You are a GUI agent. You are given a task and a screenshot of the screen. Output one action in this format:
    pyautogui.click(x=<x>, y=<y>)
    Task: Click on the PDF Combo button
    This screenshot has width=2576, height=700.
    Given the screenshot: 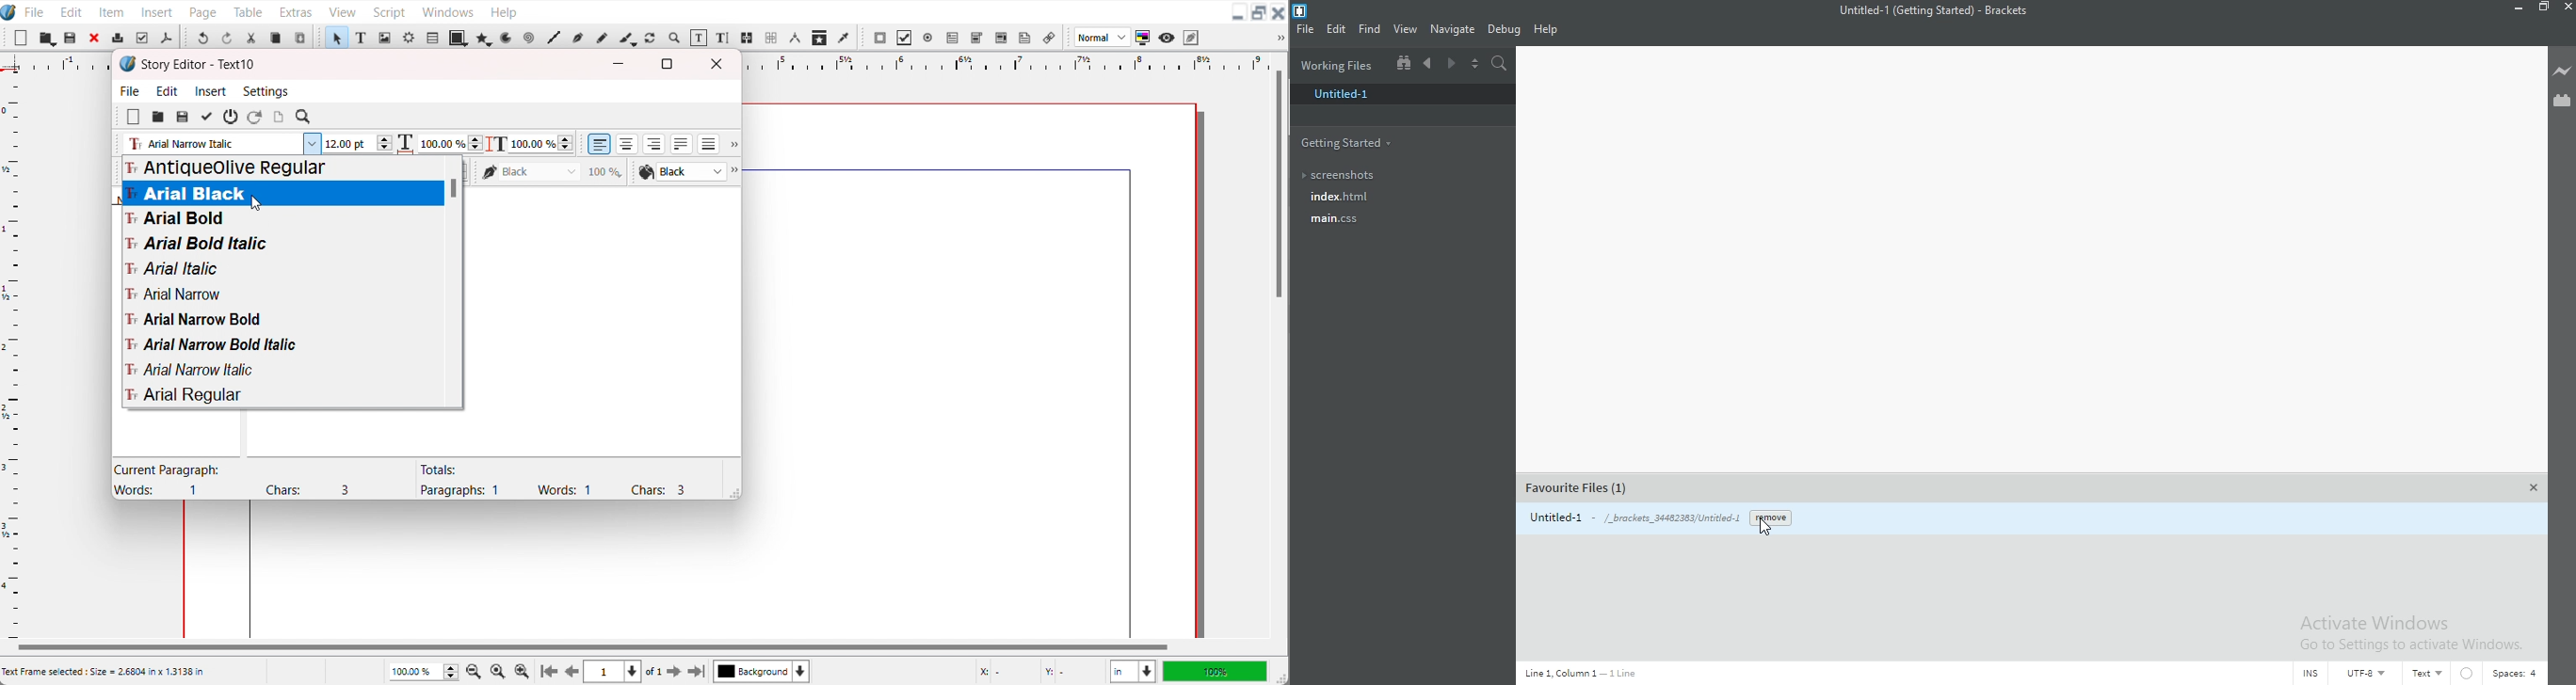 What is the action you would take?
    pyautogui.click(x=976, y=38)
    